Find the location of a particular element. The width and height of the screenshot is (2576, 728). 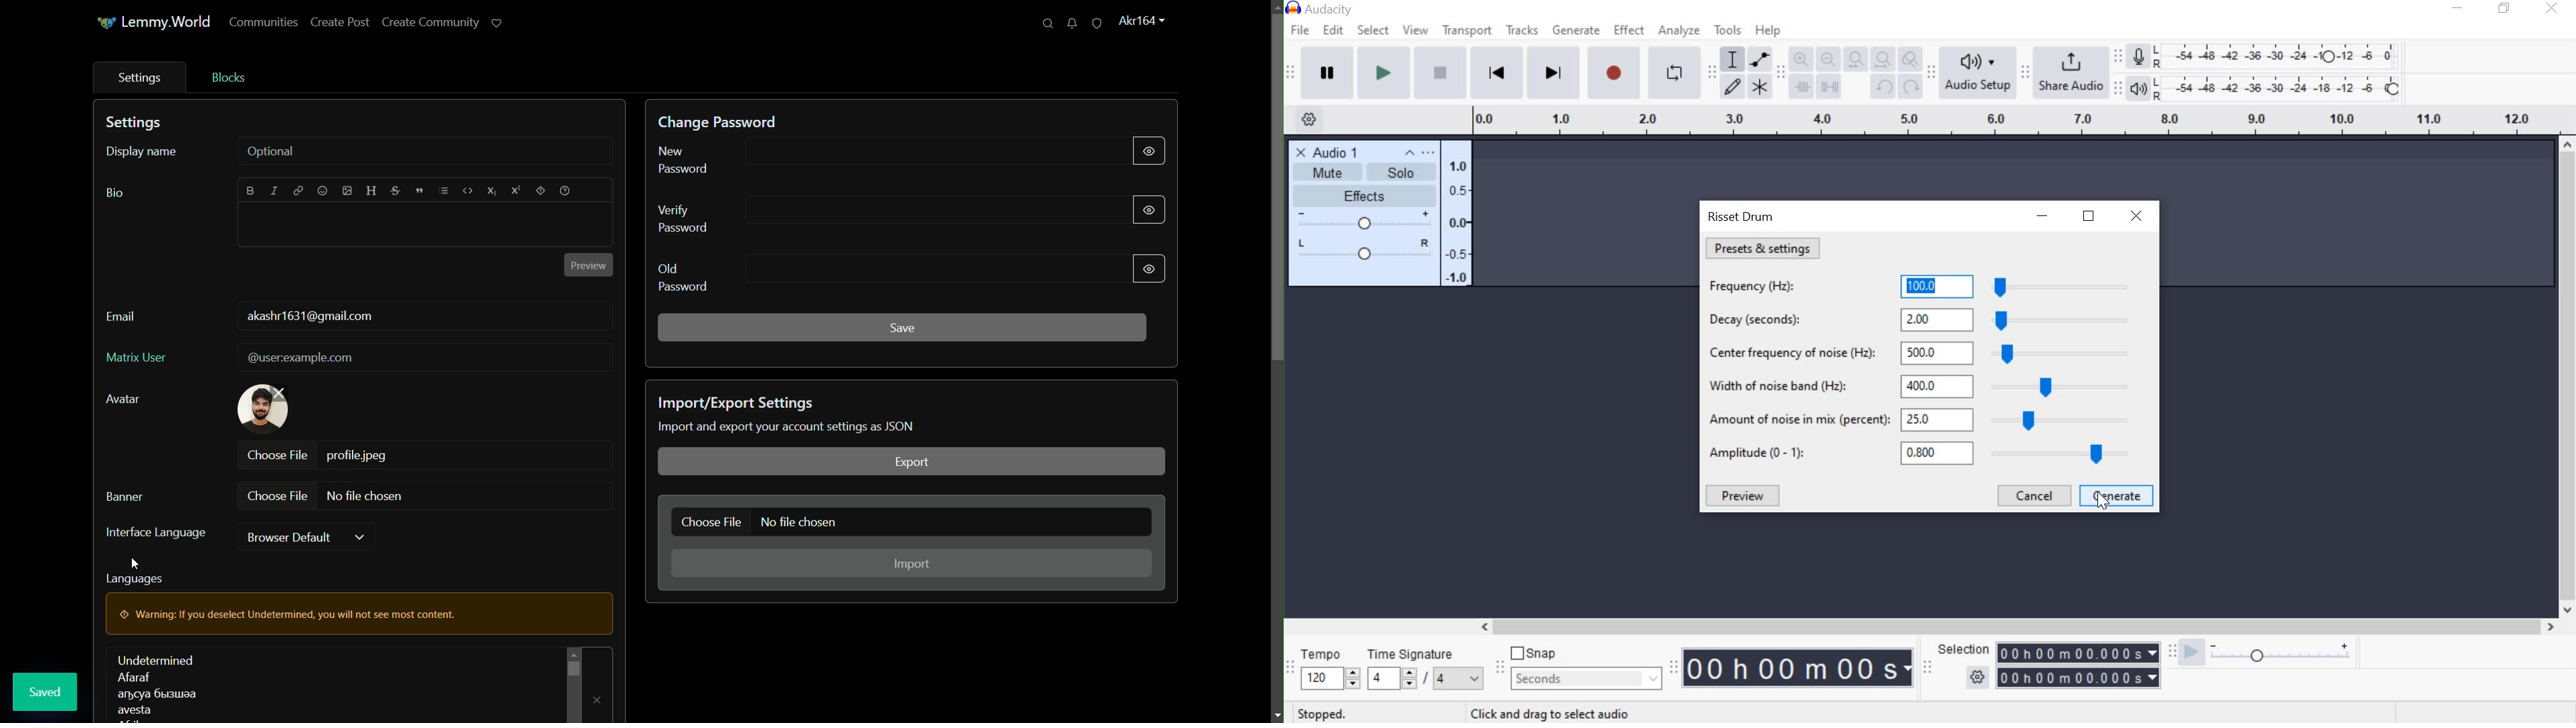

languages is located at coordinates (155, 686).